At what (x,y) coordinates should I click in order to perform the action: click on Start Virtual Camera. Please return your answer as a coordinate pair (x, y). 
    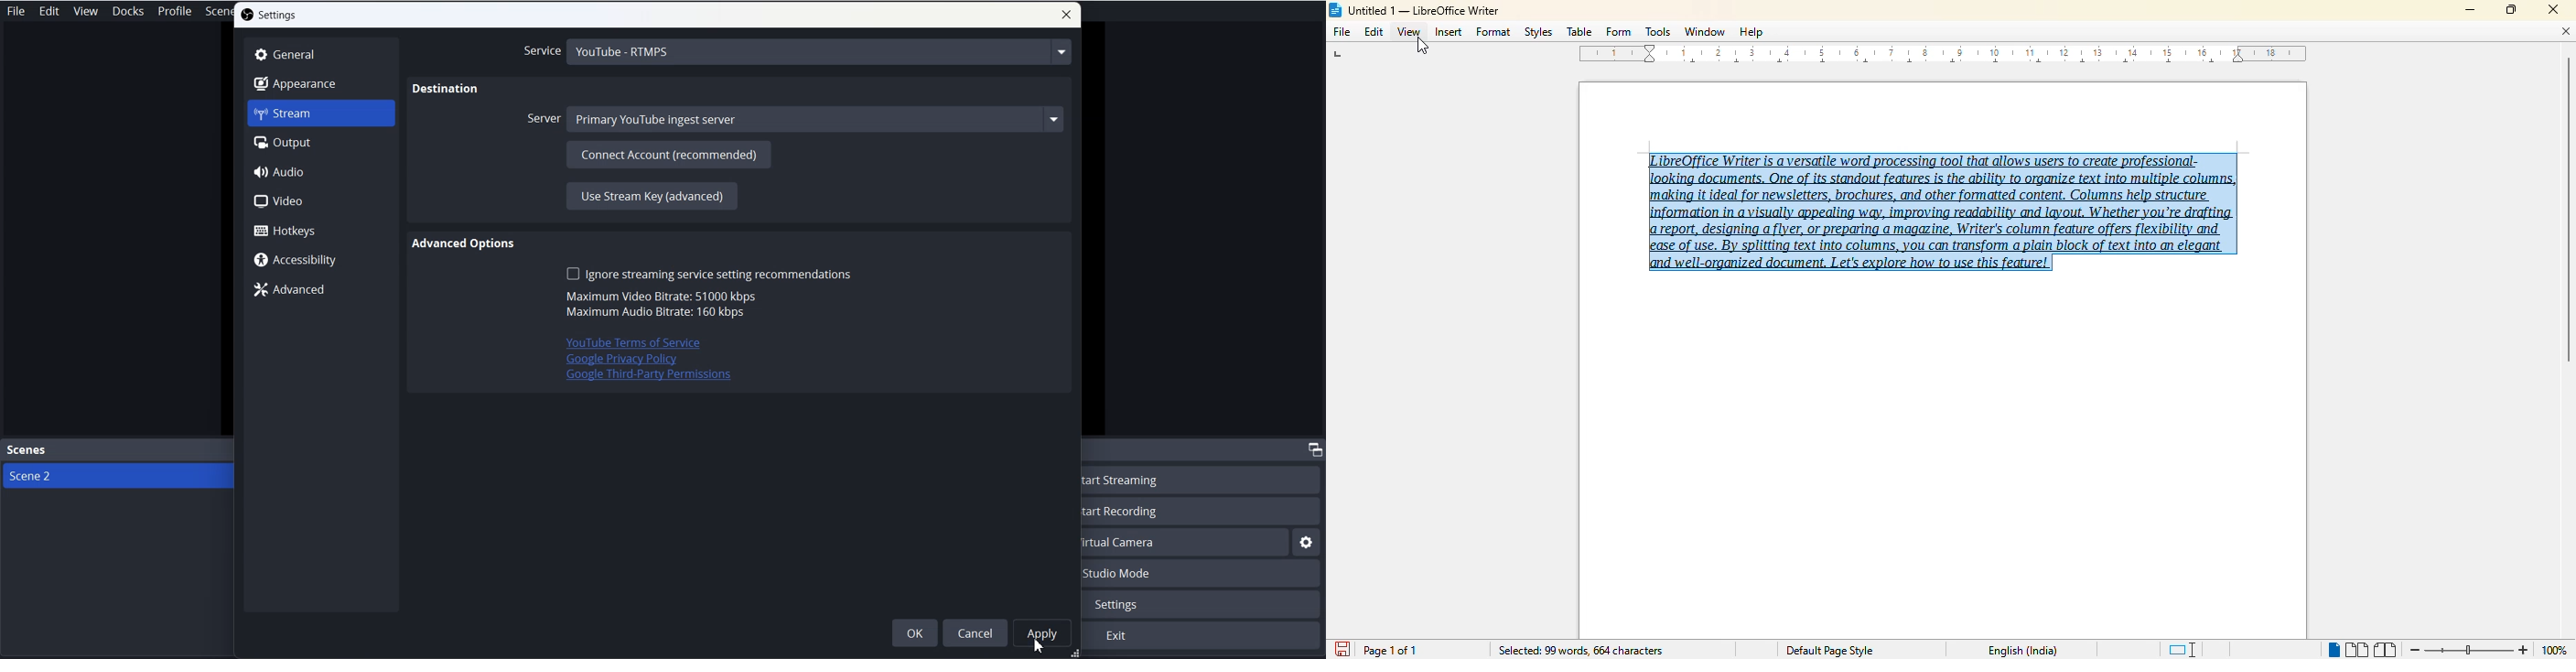
    Looking at the image, I should click on (1186, 542).